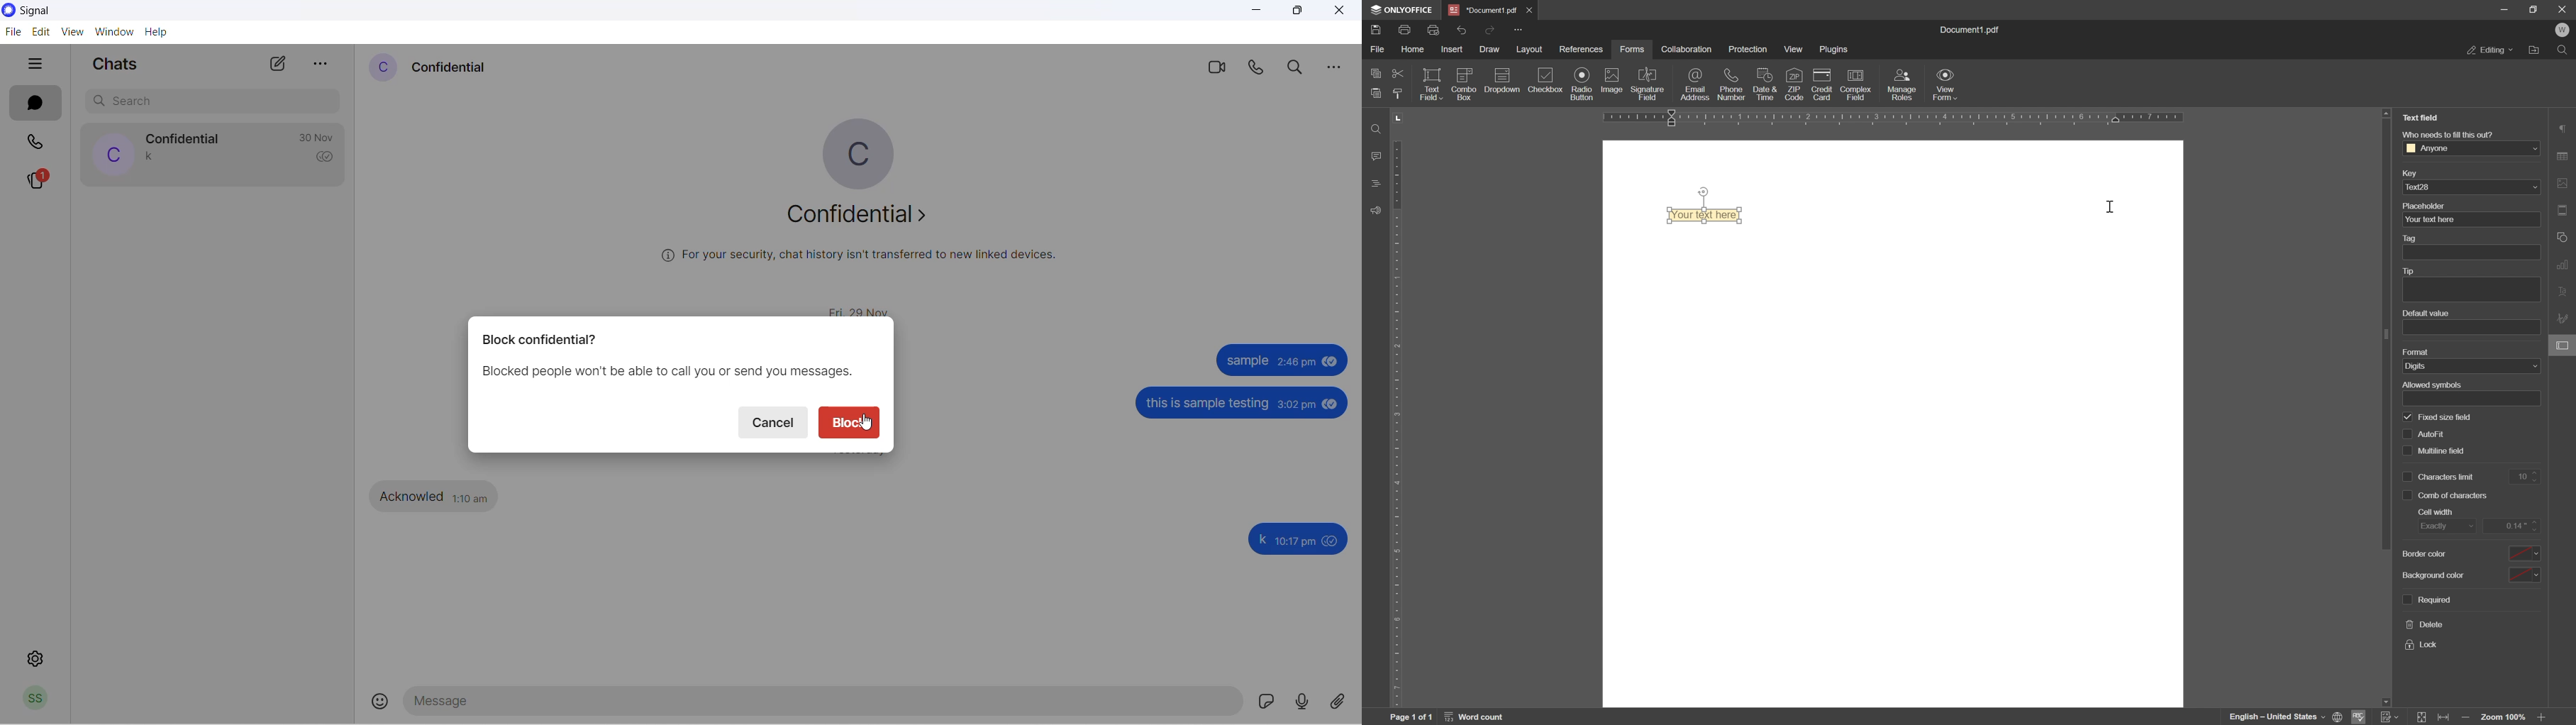 The height and width of the screenshot is (728, 2576). What do you see at coordinates (152, 156) in the screenshot?
I see `last message` at bounding box center [152, 156].